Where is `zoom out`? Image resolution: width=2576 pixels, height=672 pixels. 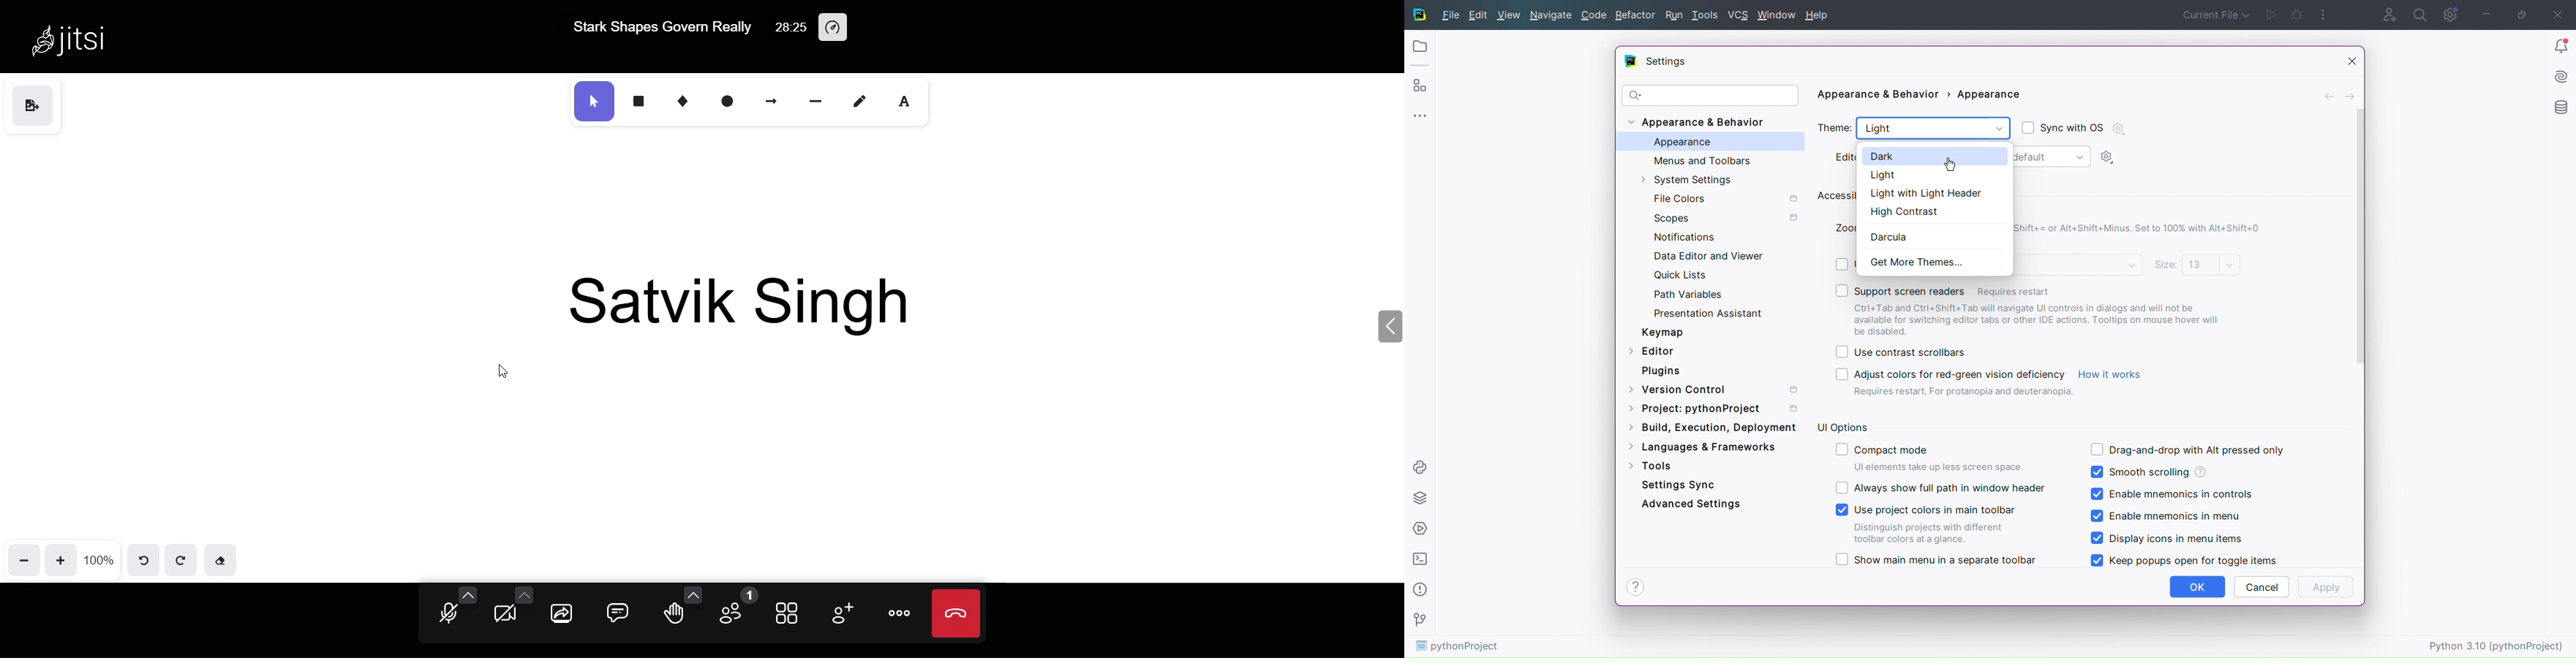 zoom out is located at coordinates (25, 559).